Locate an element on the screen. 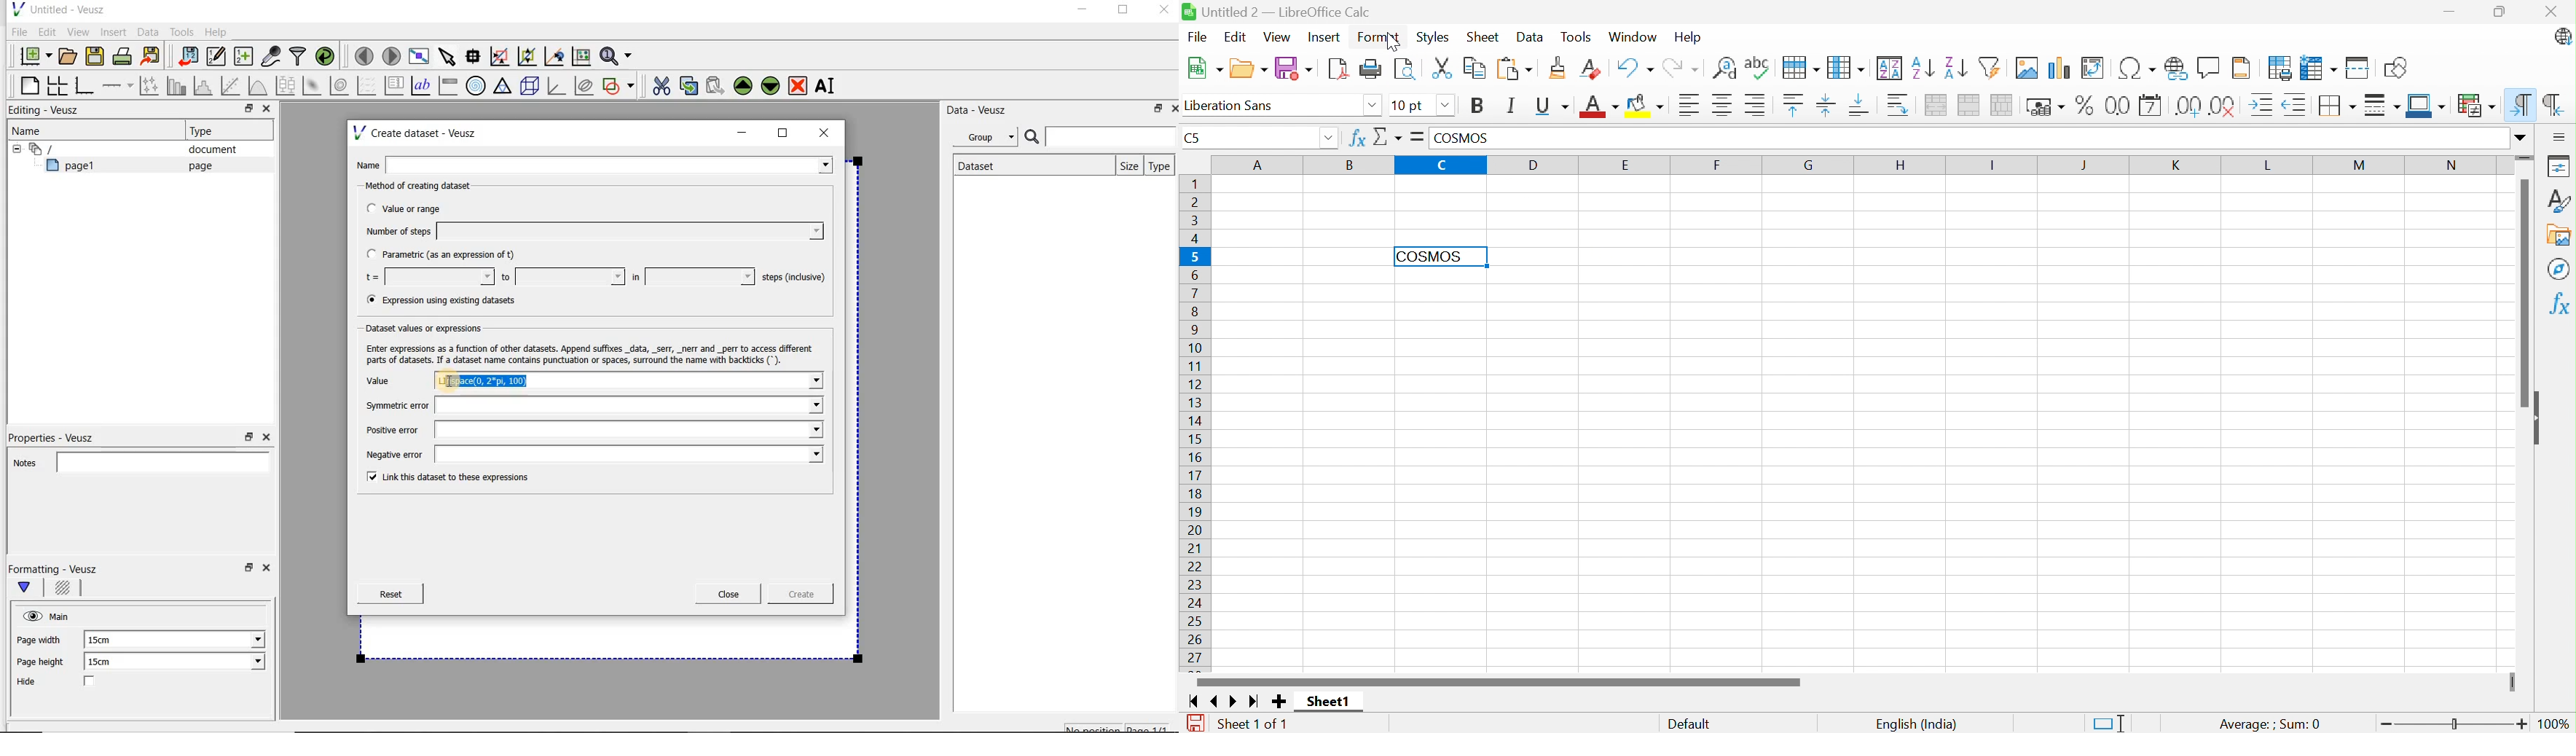 This screenshot has width=2576, height=756. Insert Special Functions is located at coordinates (2140, 68).